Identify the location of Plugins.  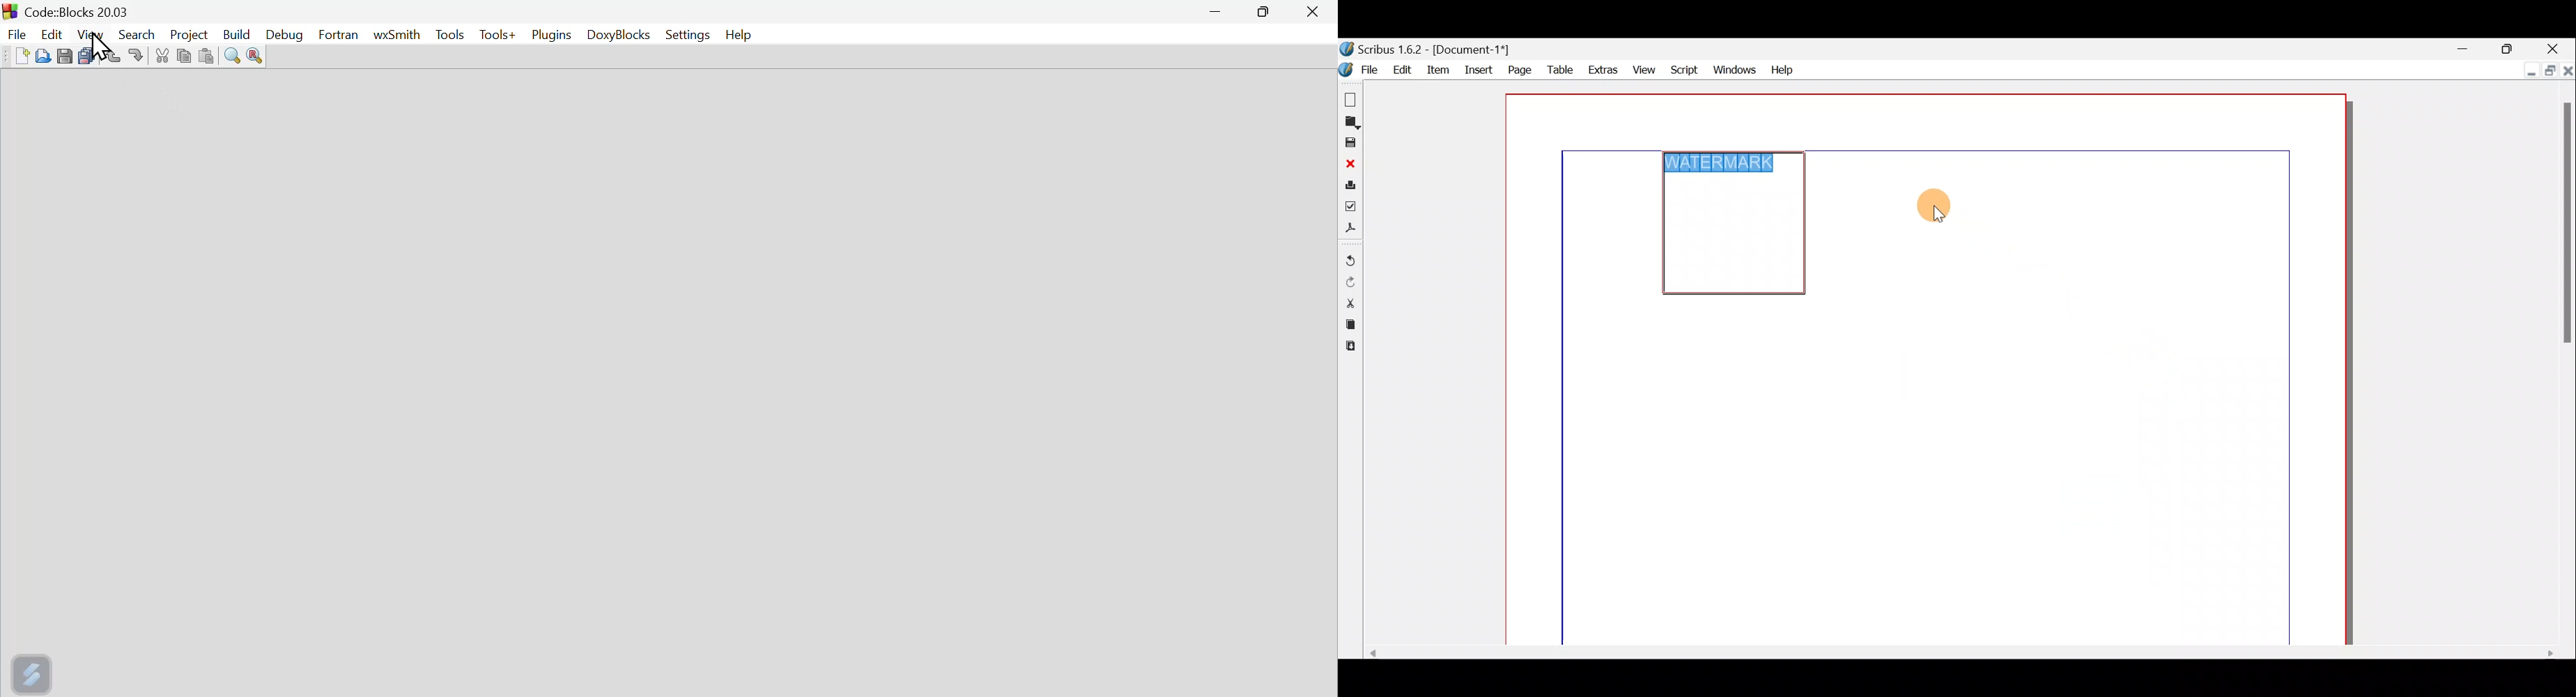
(550, 35).